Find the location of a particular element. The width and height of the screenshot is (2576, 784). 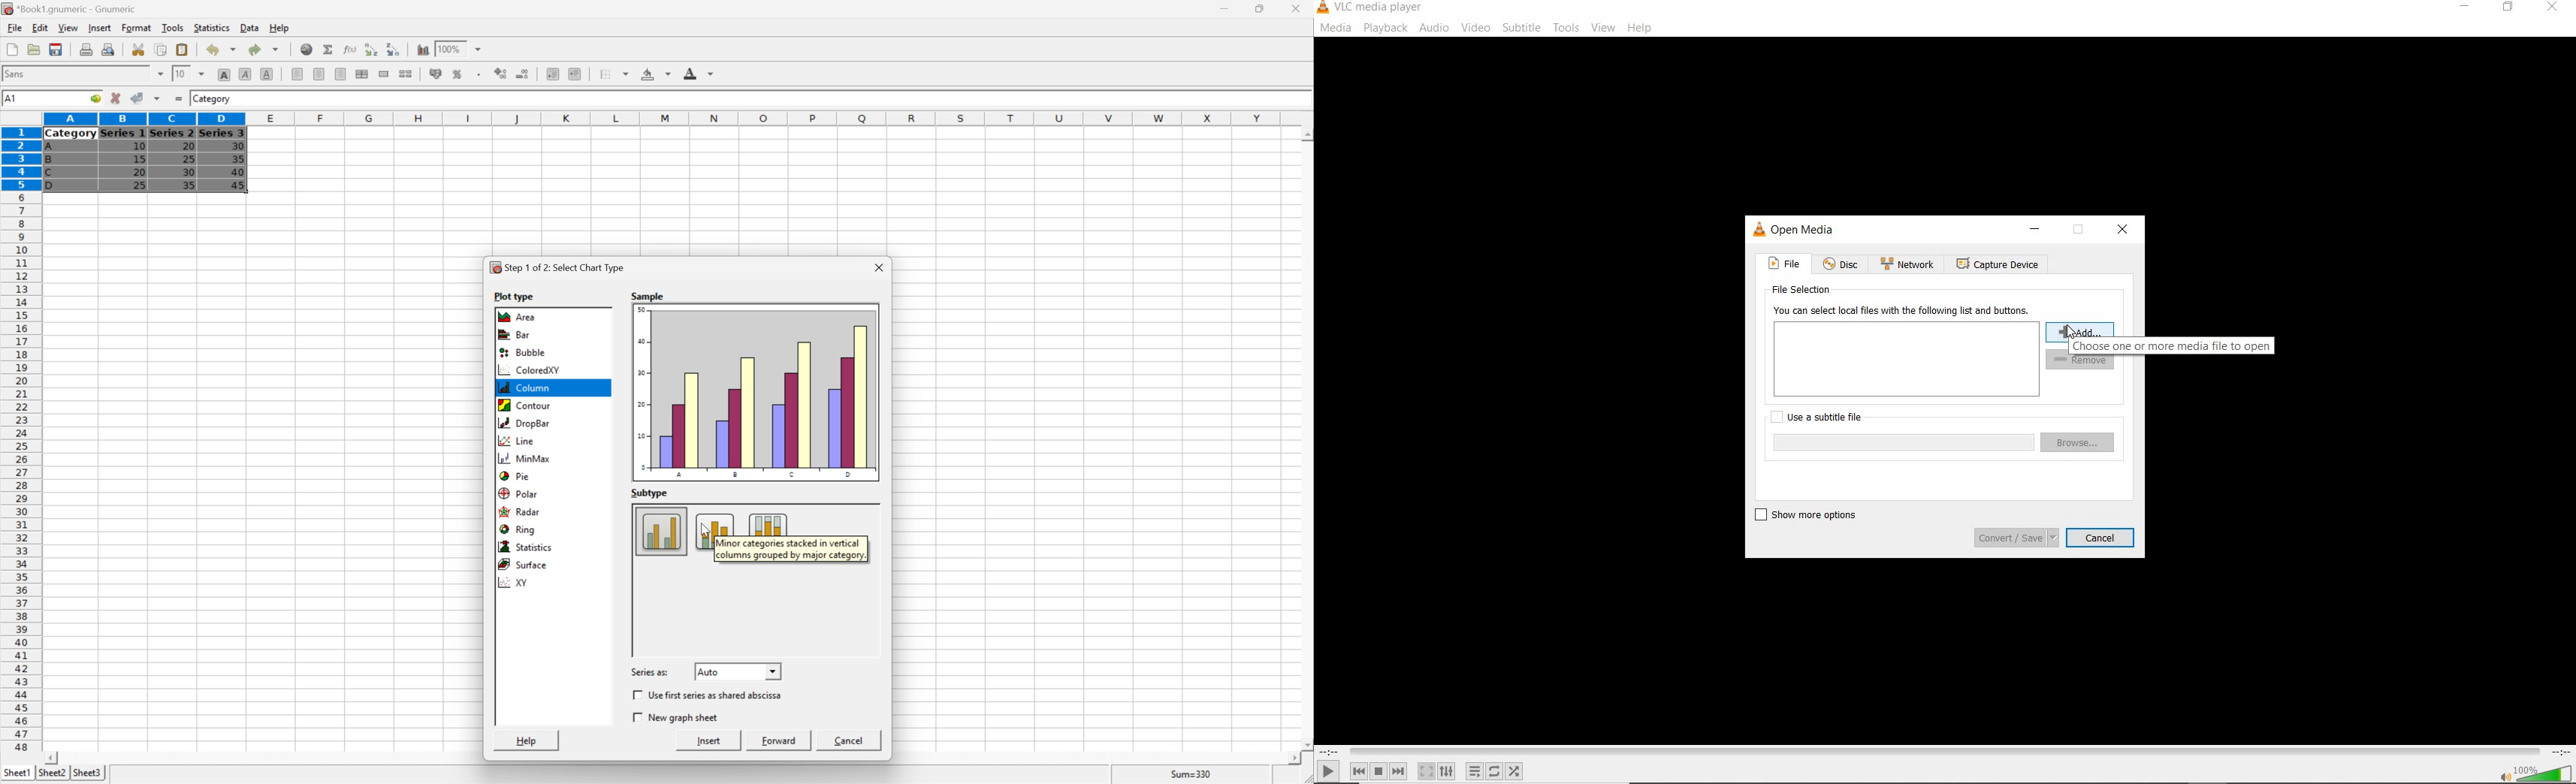

next media is located at coordinates (1400, 771).